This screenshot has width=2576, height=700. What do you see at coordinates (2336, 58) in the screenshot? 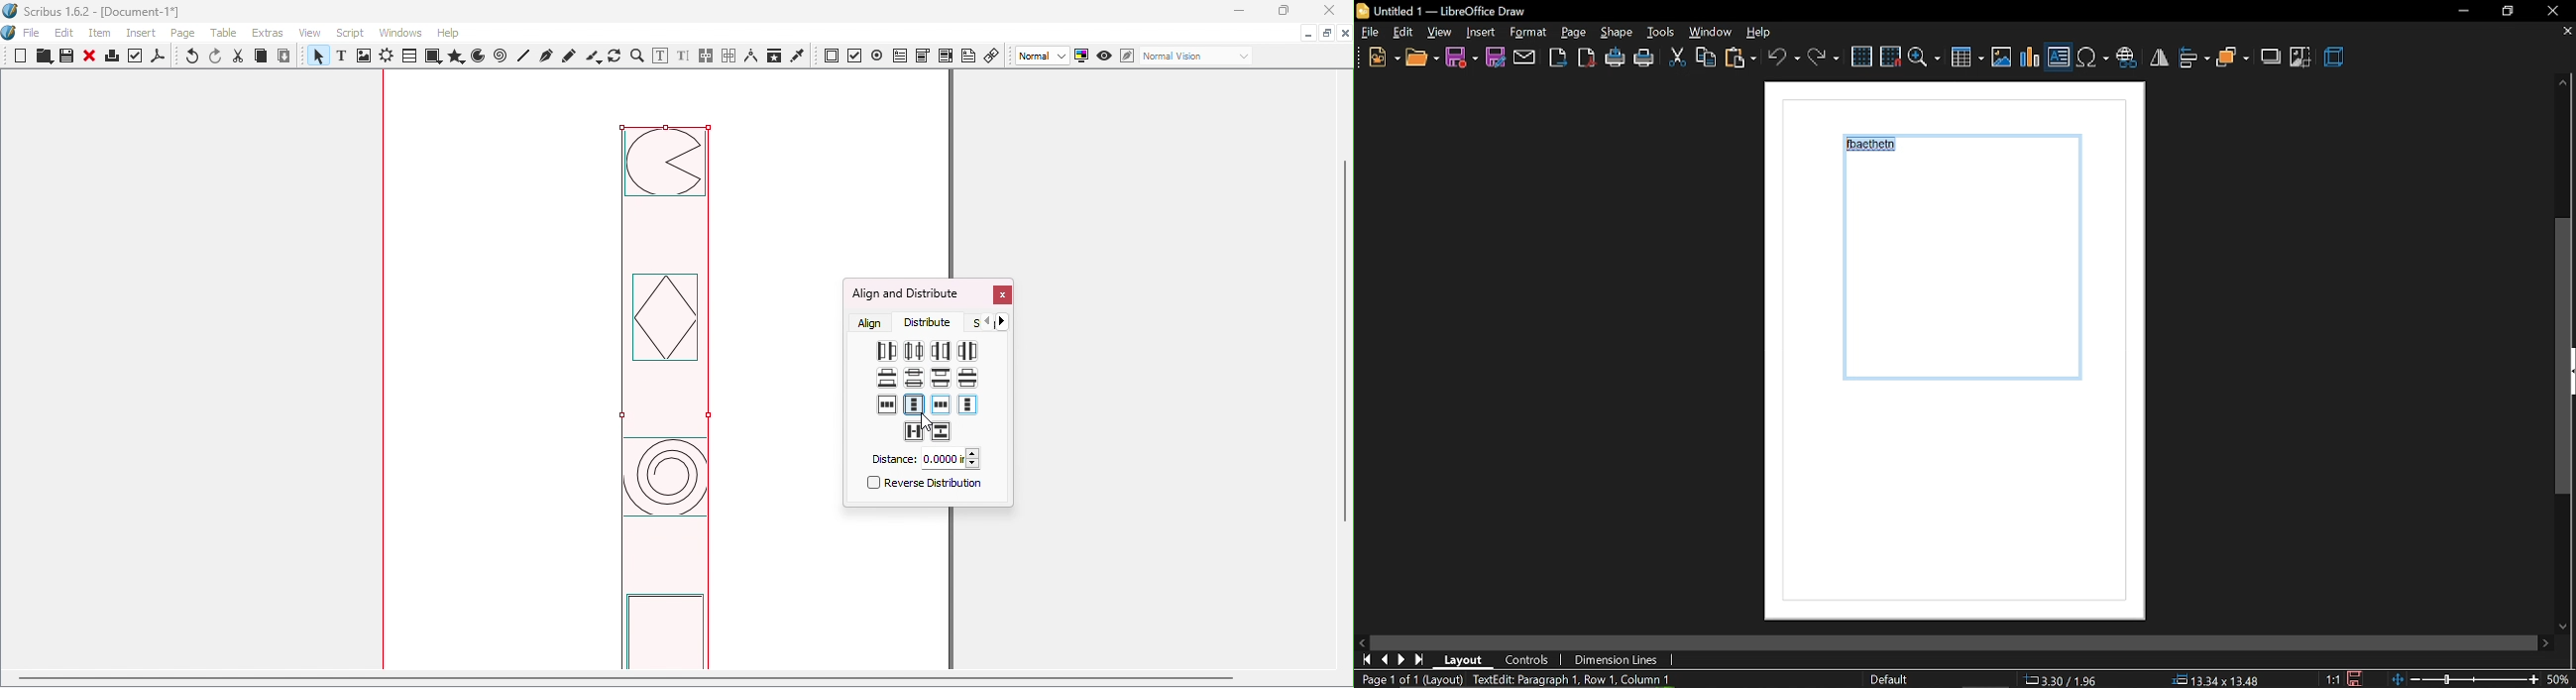
I see `3d effect` at bounding box center [2336, 58].